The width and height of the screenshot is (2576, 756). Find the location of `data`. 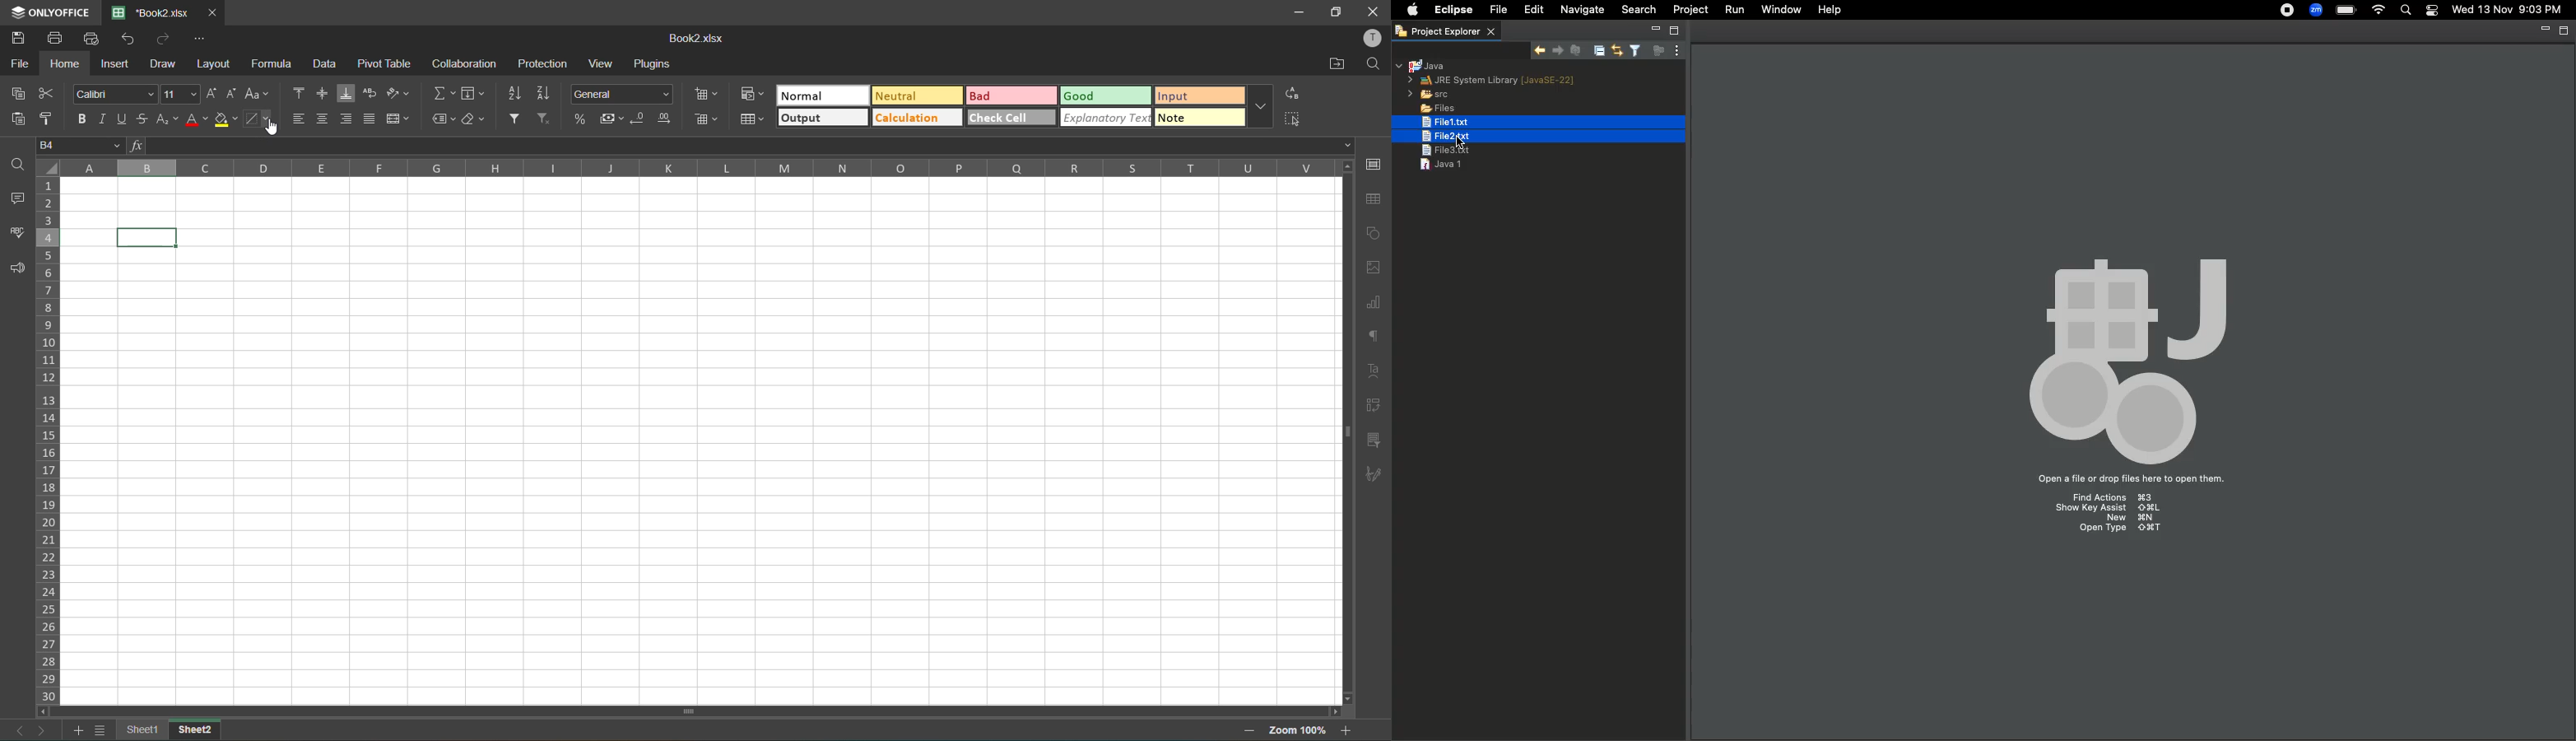

data is located at coordinates (325, 65).